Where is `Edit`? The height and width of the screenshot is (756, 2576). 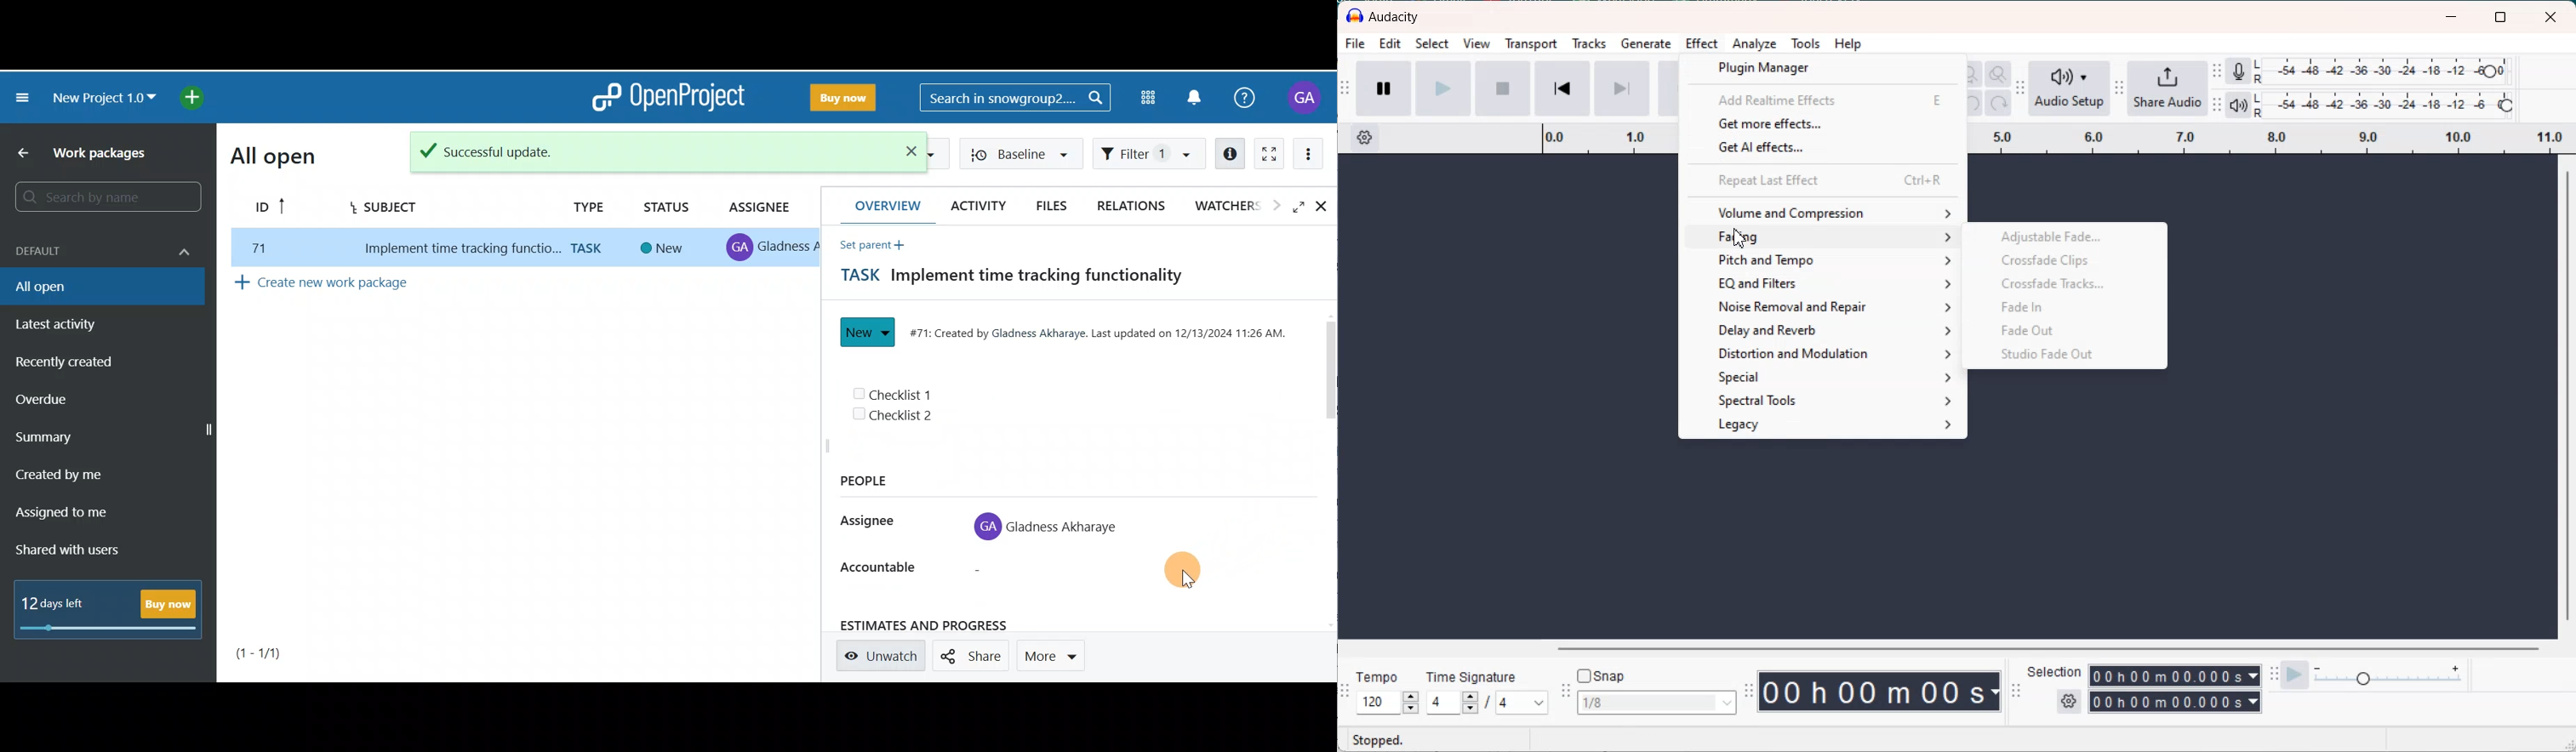
Edit is located at coordinates (1390, 45).